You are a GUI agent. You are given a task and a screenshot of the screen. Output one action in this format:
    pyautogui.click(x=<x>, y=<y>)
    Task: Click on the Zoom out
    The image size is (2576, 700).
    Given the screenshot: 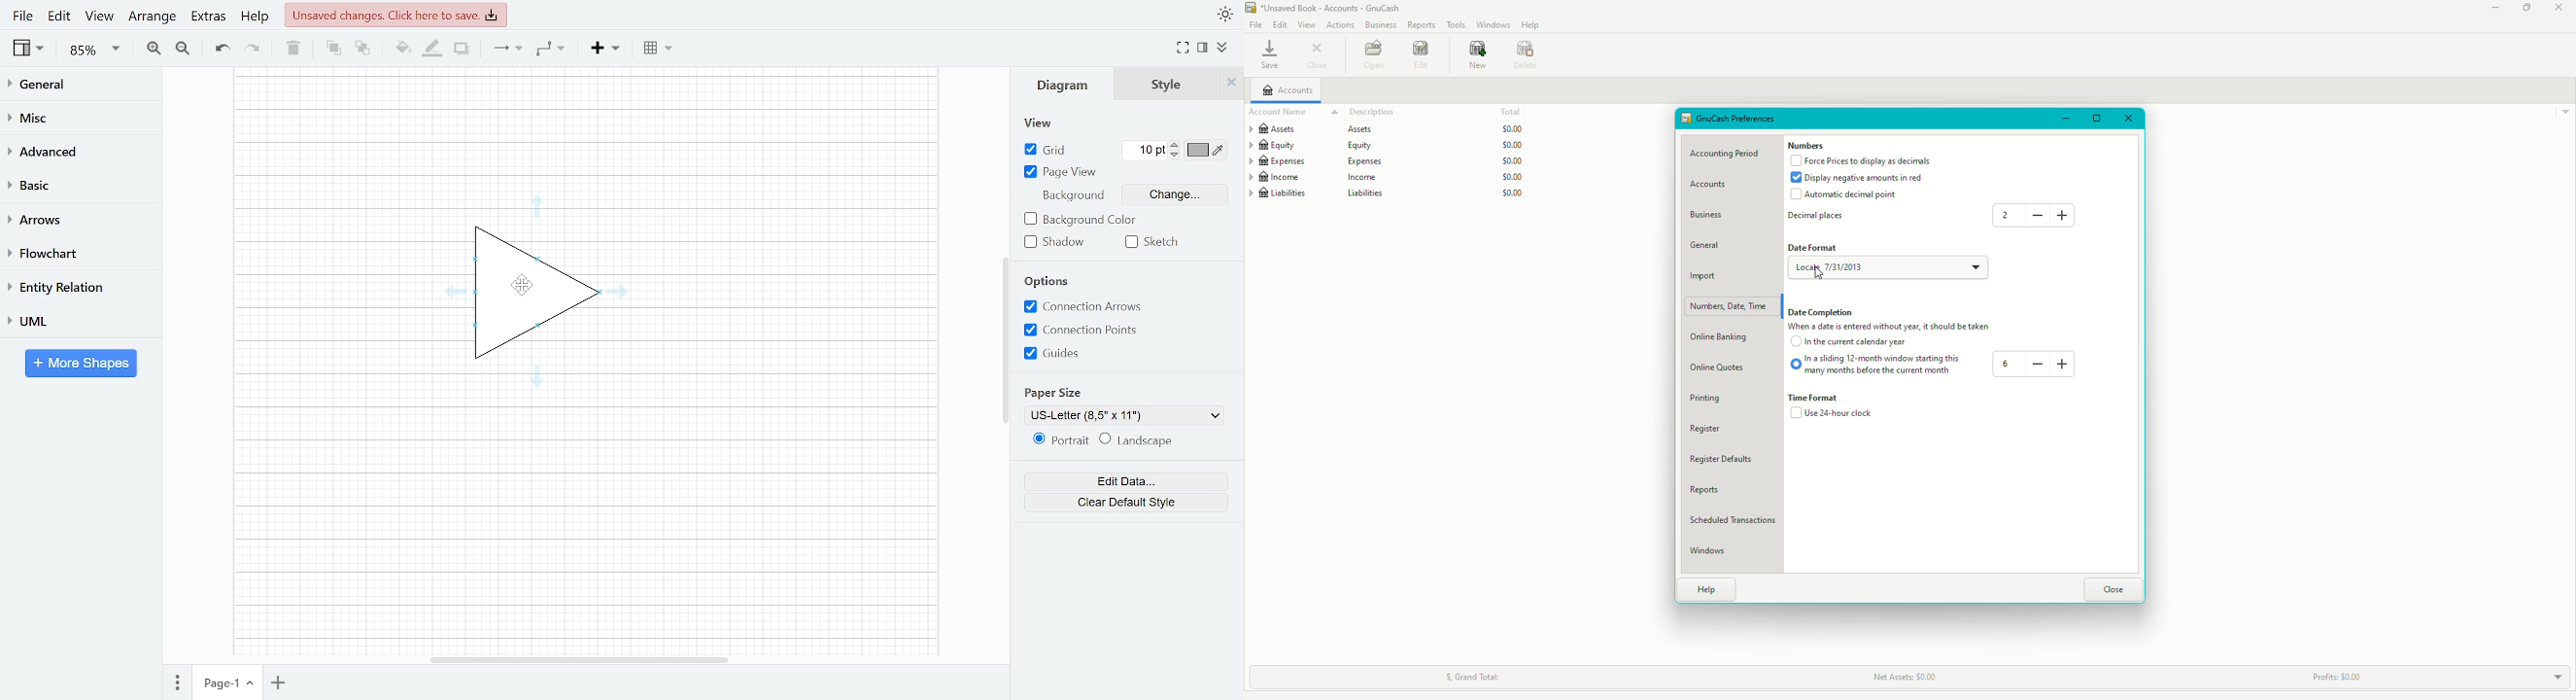 What is the action you would take?
    pyautogui.click(x=185, y=48)
    